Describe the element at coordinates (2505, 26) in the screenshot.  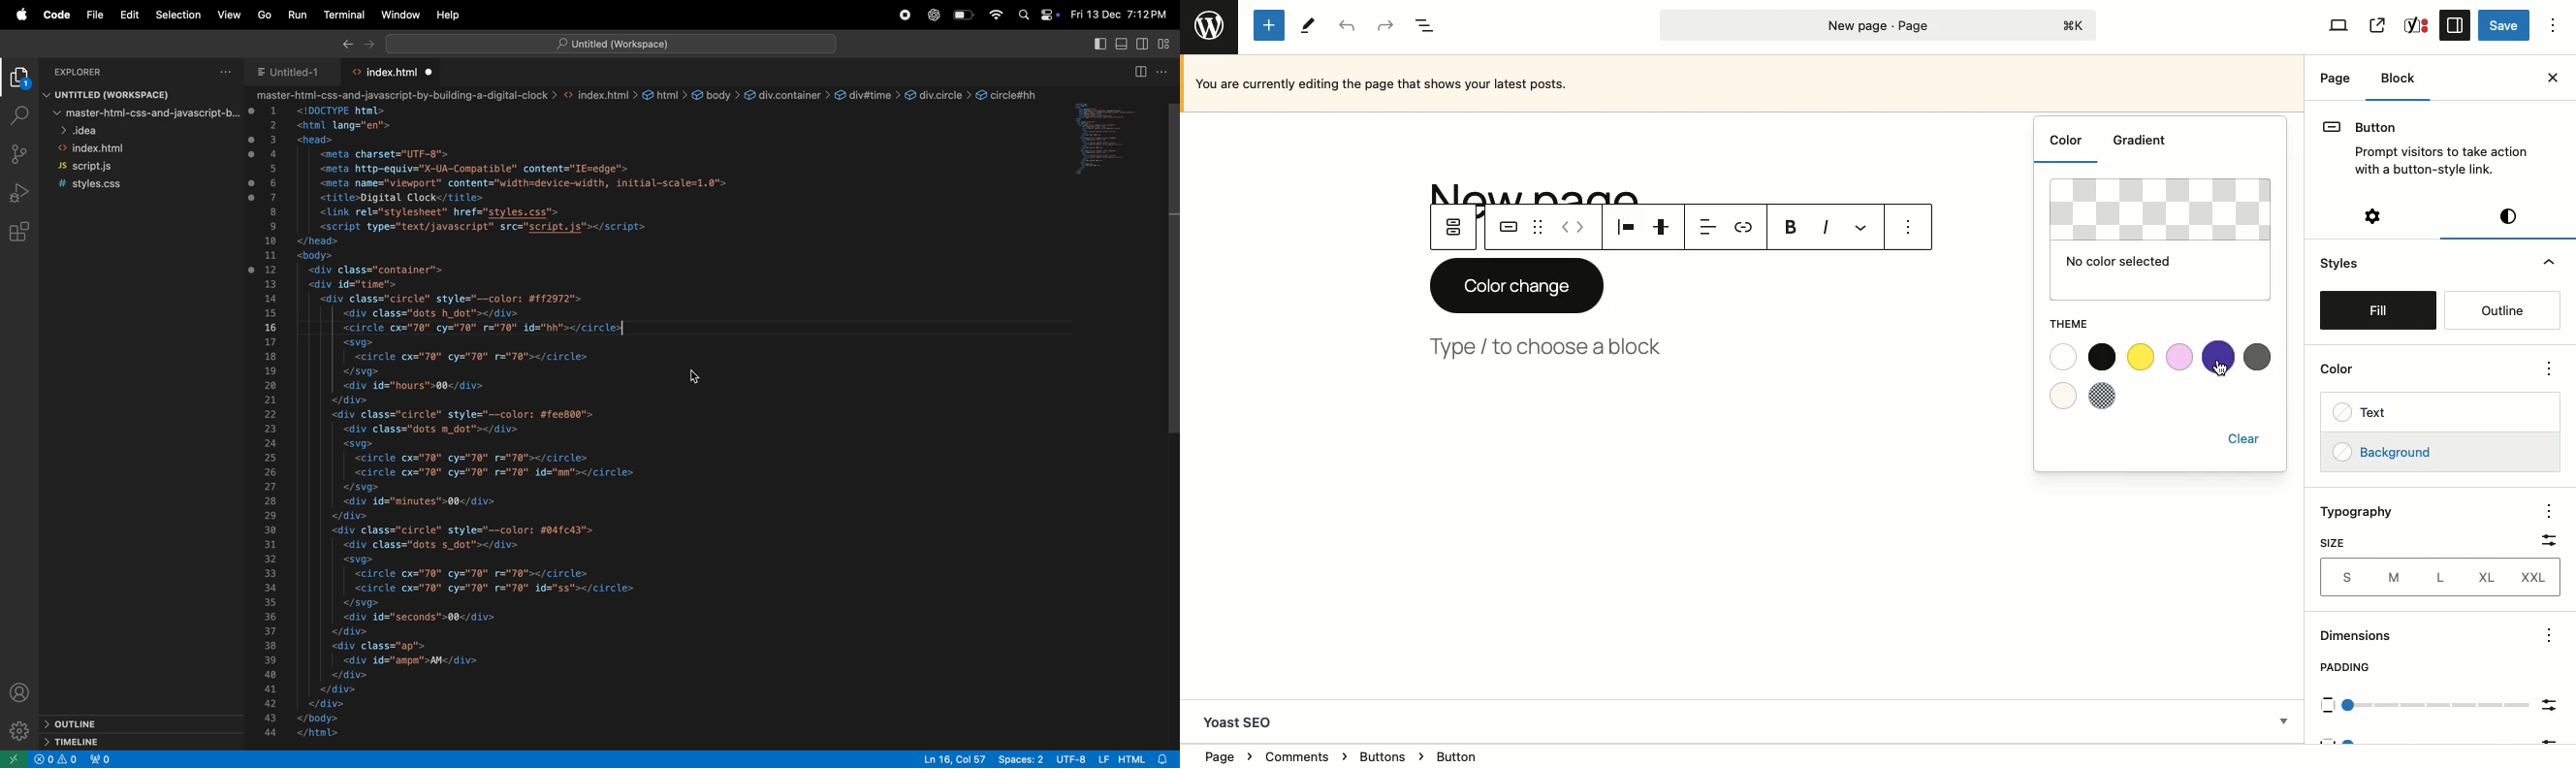
I see `Save` at that location.